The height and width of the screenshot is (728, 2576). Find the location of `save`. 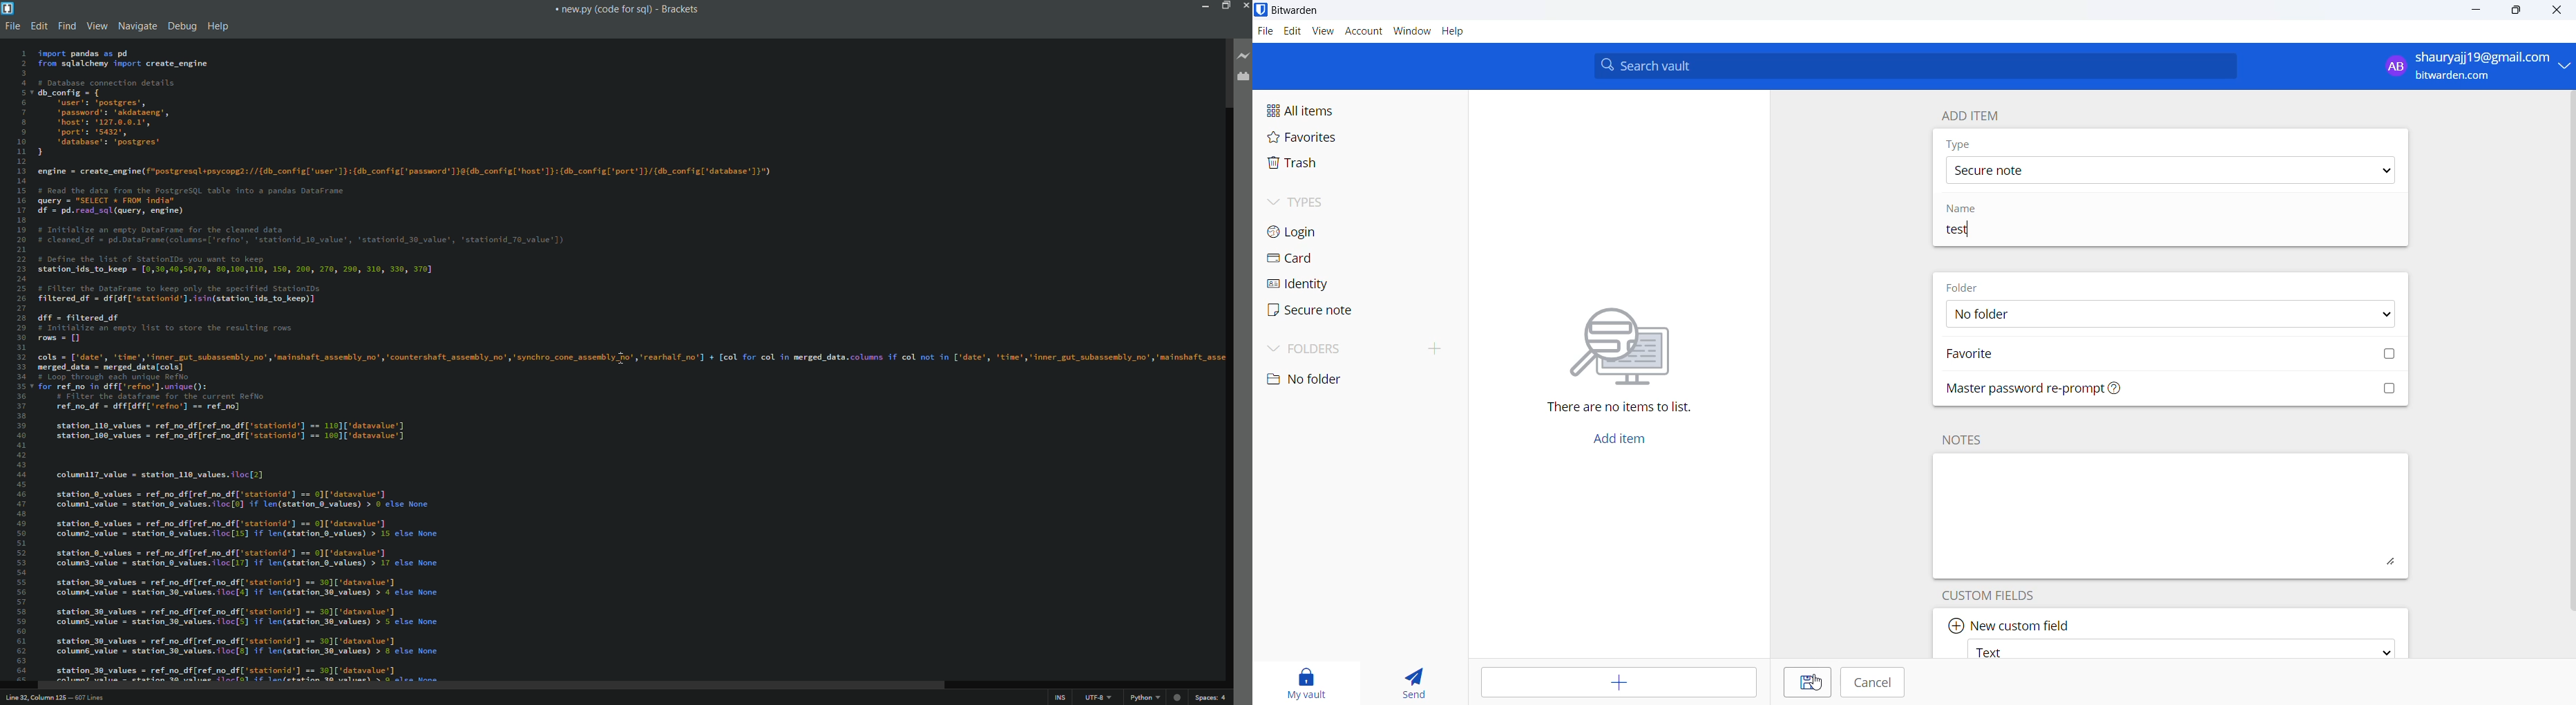

save is located at coordinates (1802, 682).